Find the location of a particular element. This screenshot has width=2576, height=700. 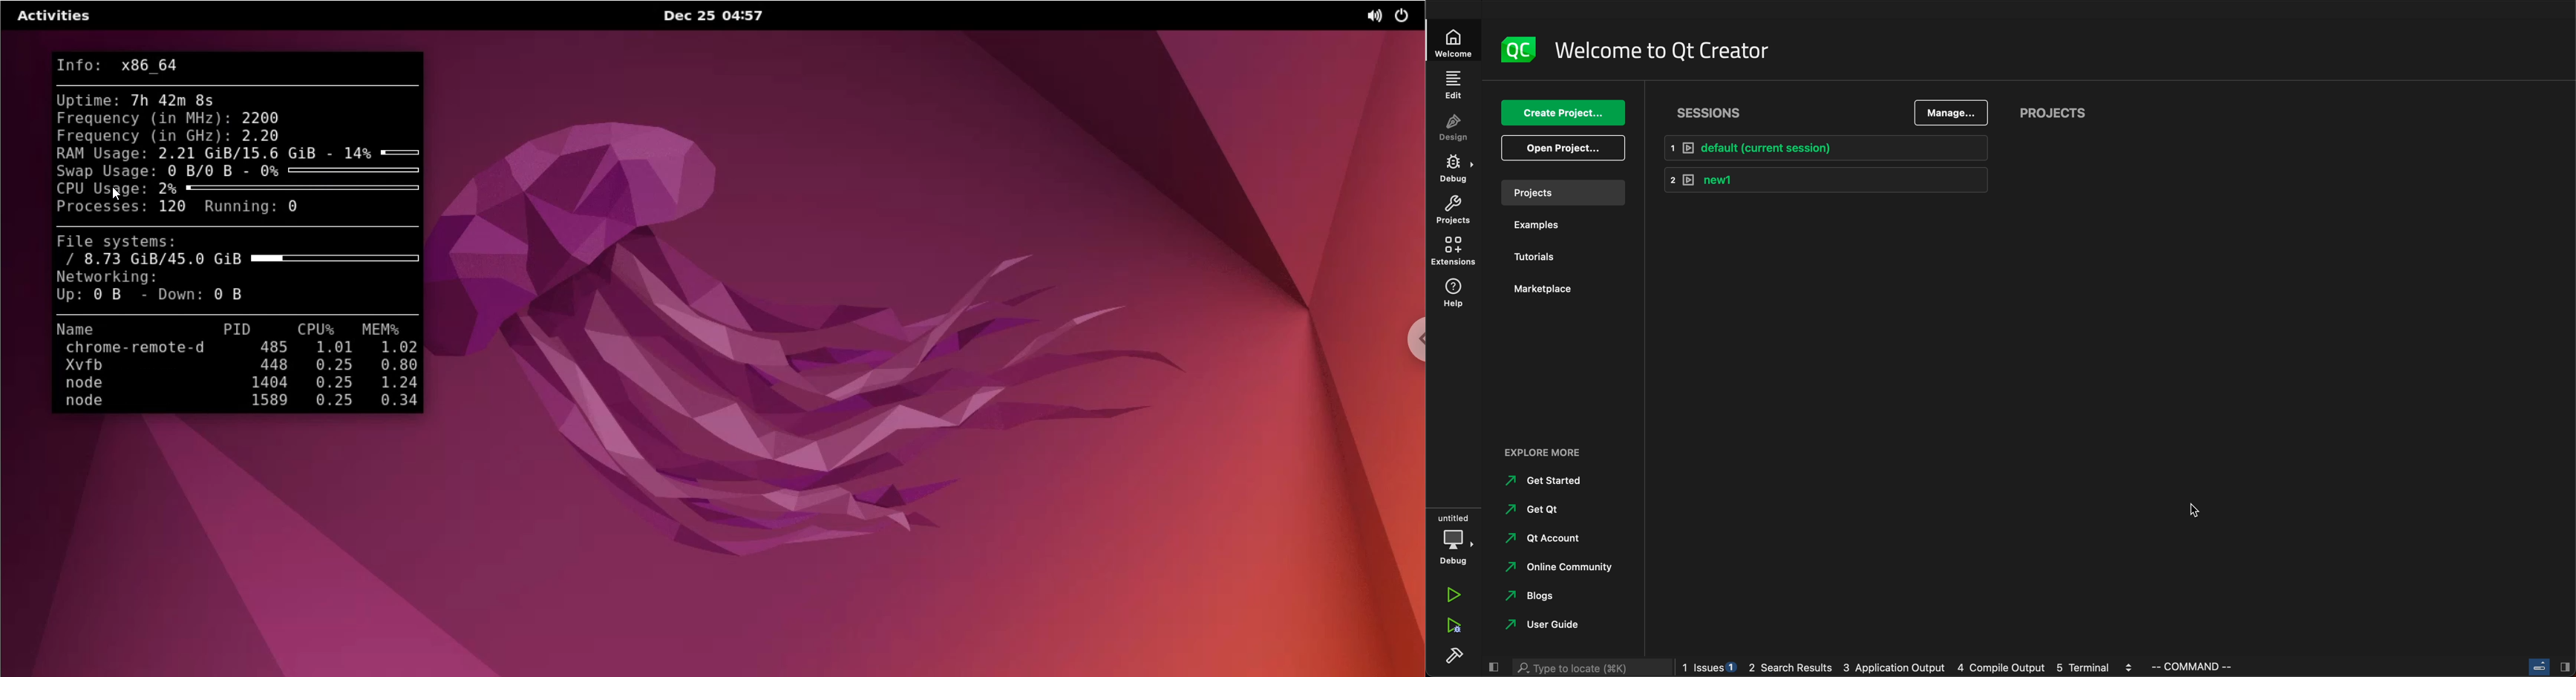

open is located at coordinates (1565, 147).